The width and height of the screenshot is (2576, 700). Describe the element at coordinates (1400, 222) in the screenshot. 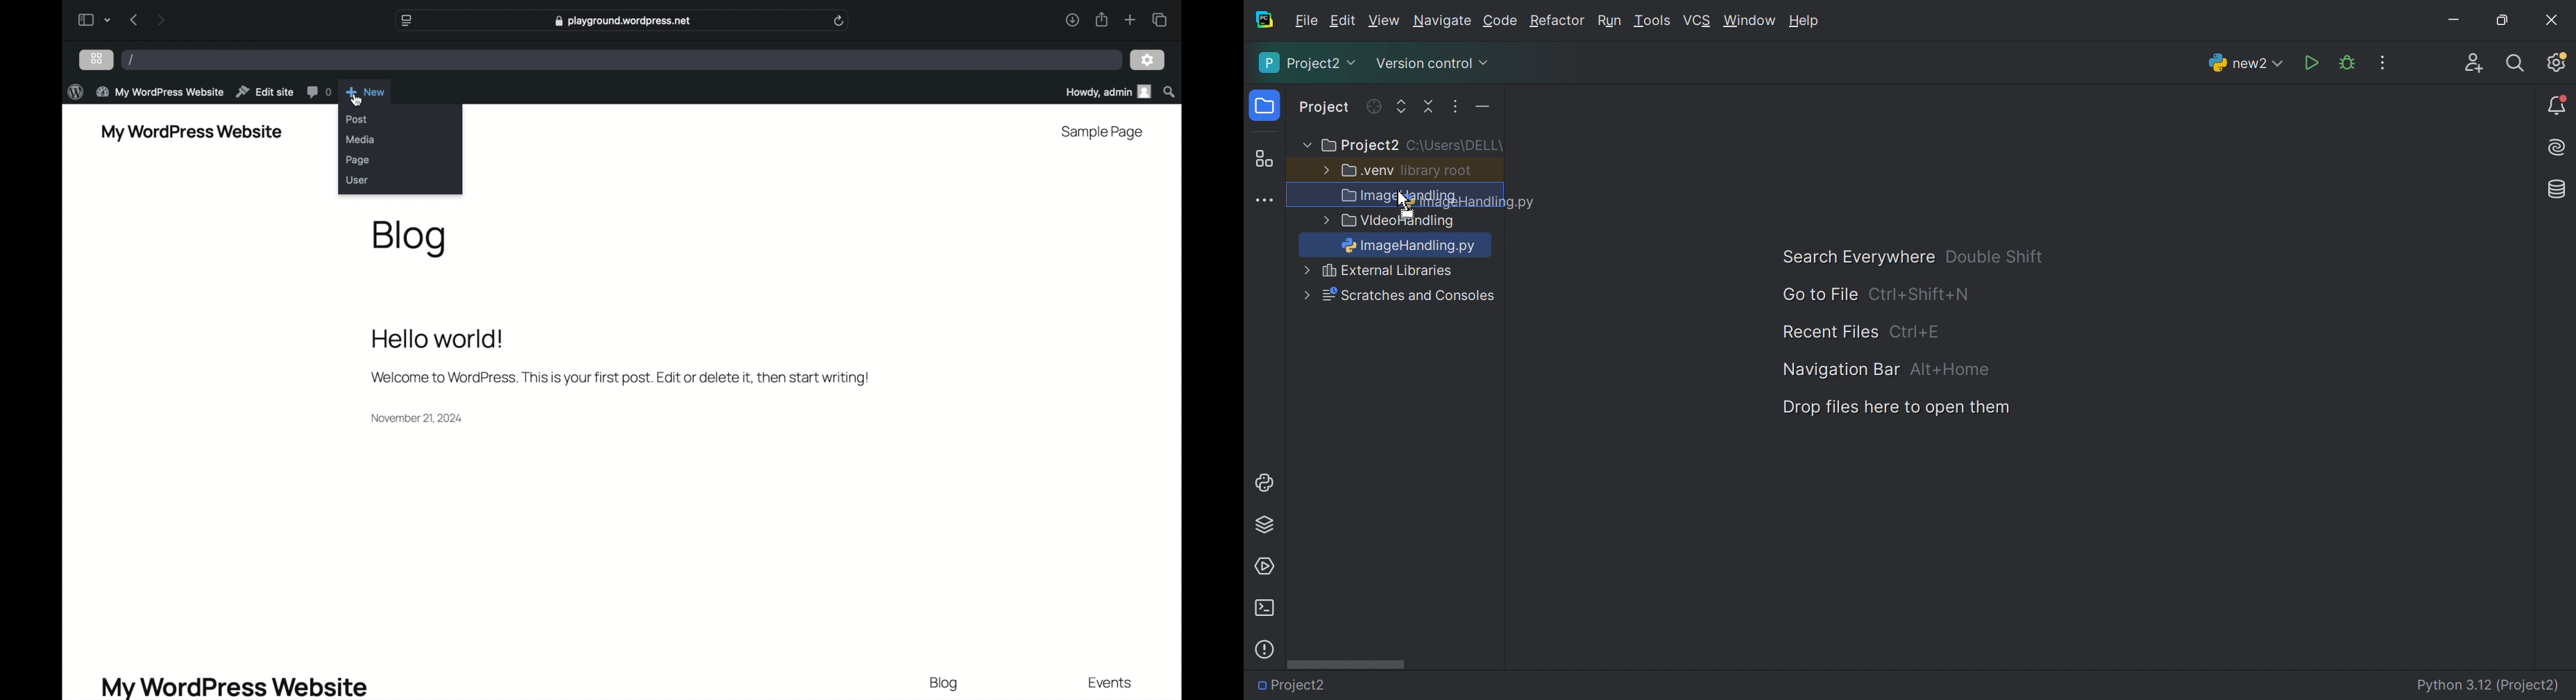

I see `VideoHandling` at that location.